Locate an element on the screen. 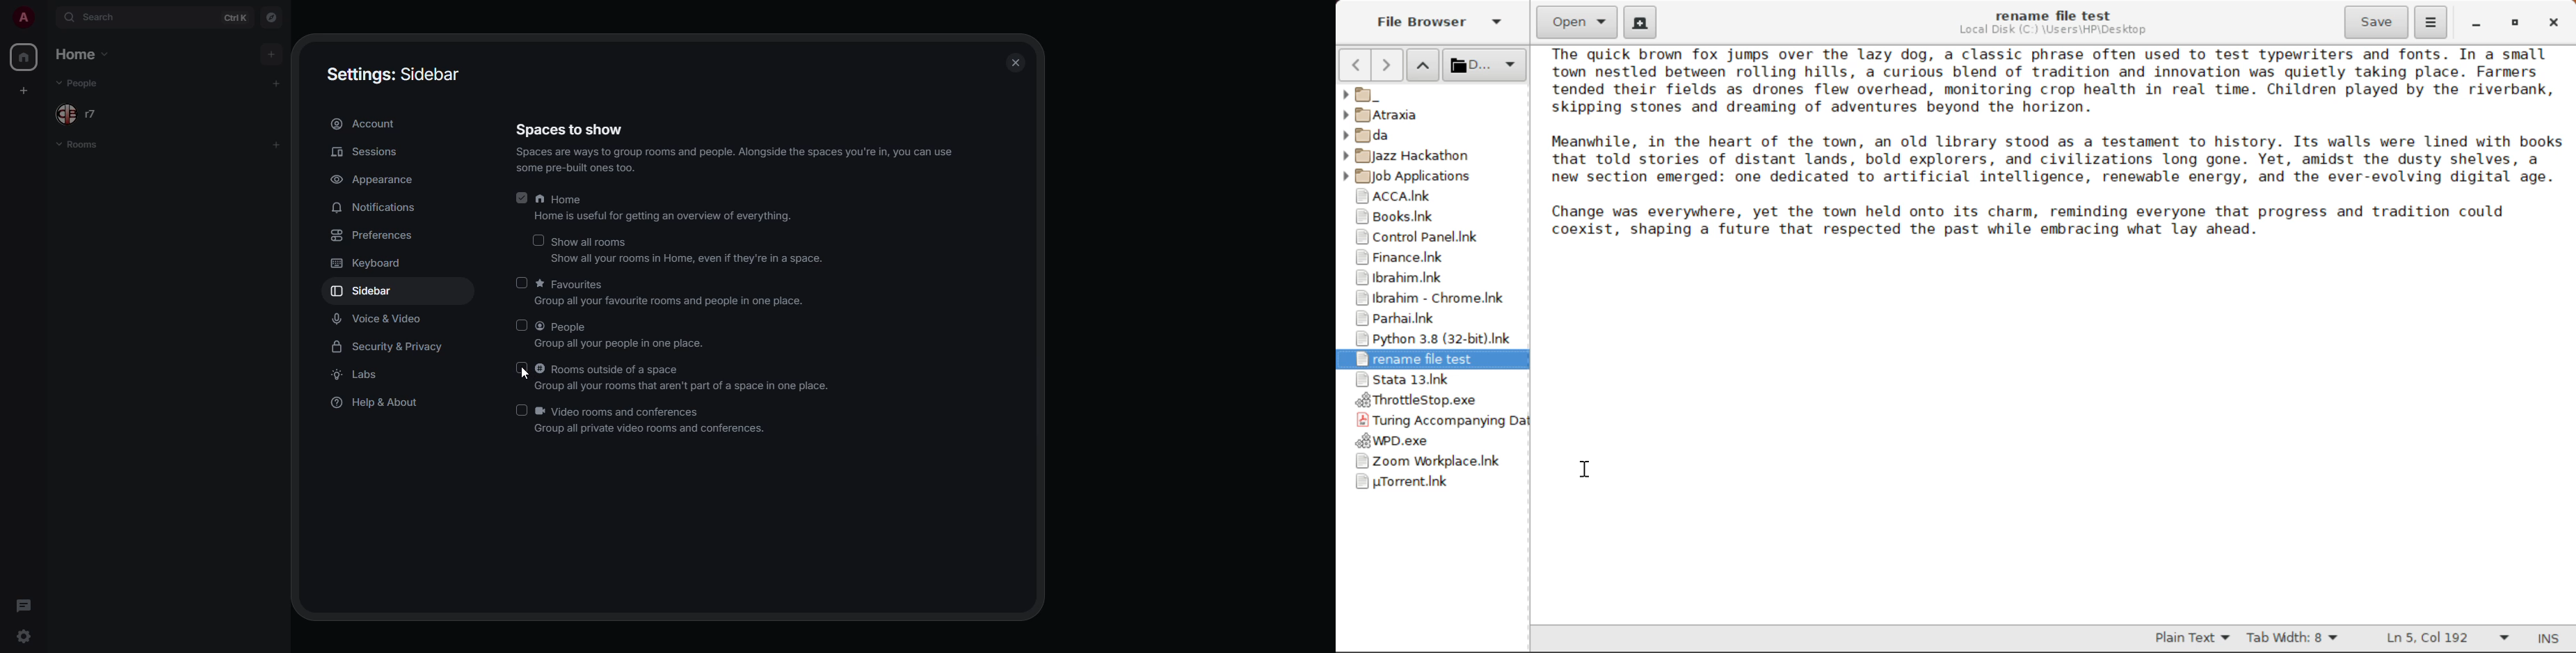 This screenshot has width=2576, height=672. home is located at coordinates (25, 57).